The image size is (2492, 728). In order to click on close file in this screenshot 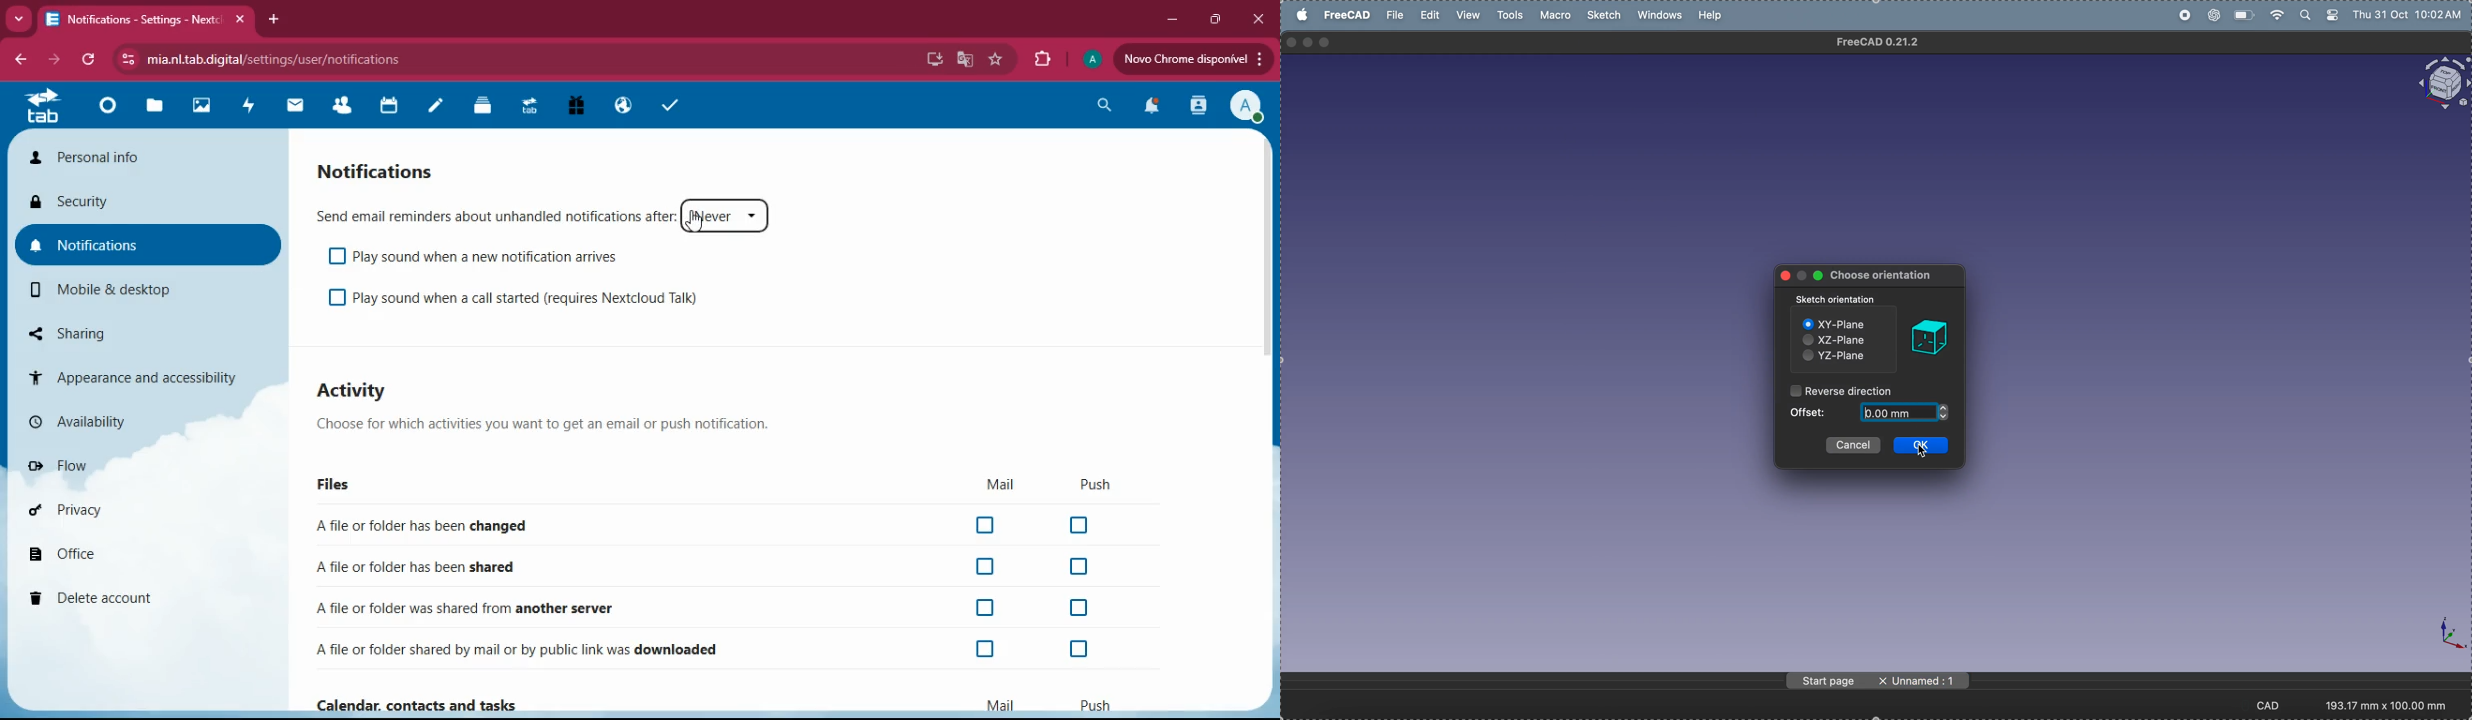, I will do `click(1883, 681)`.